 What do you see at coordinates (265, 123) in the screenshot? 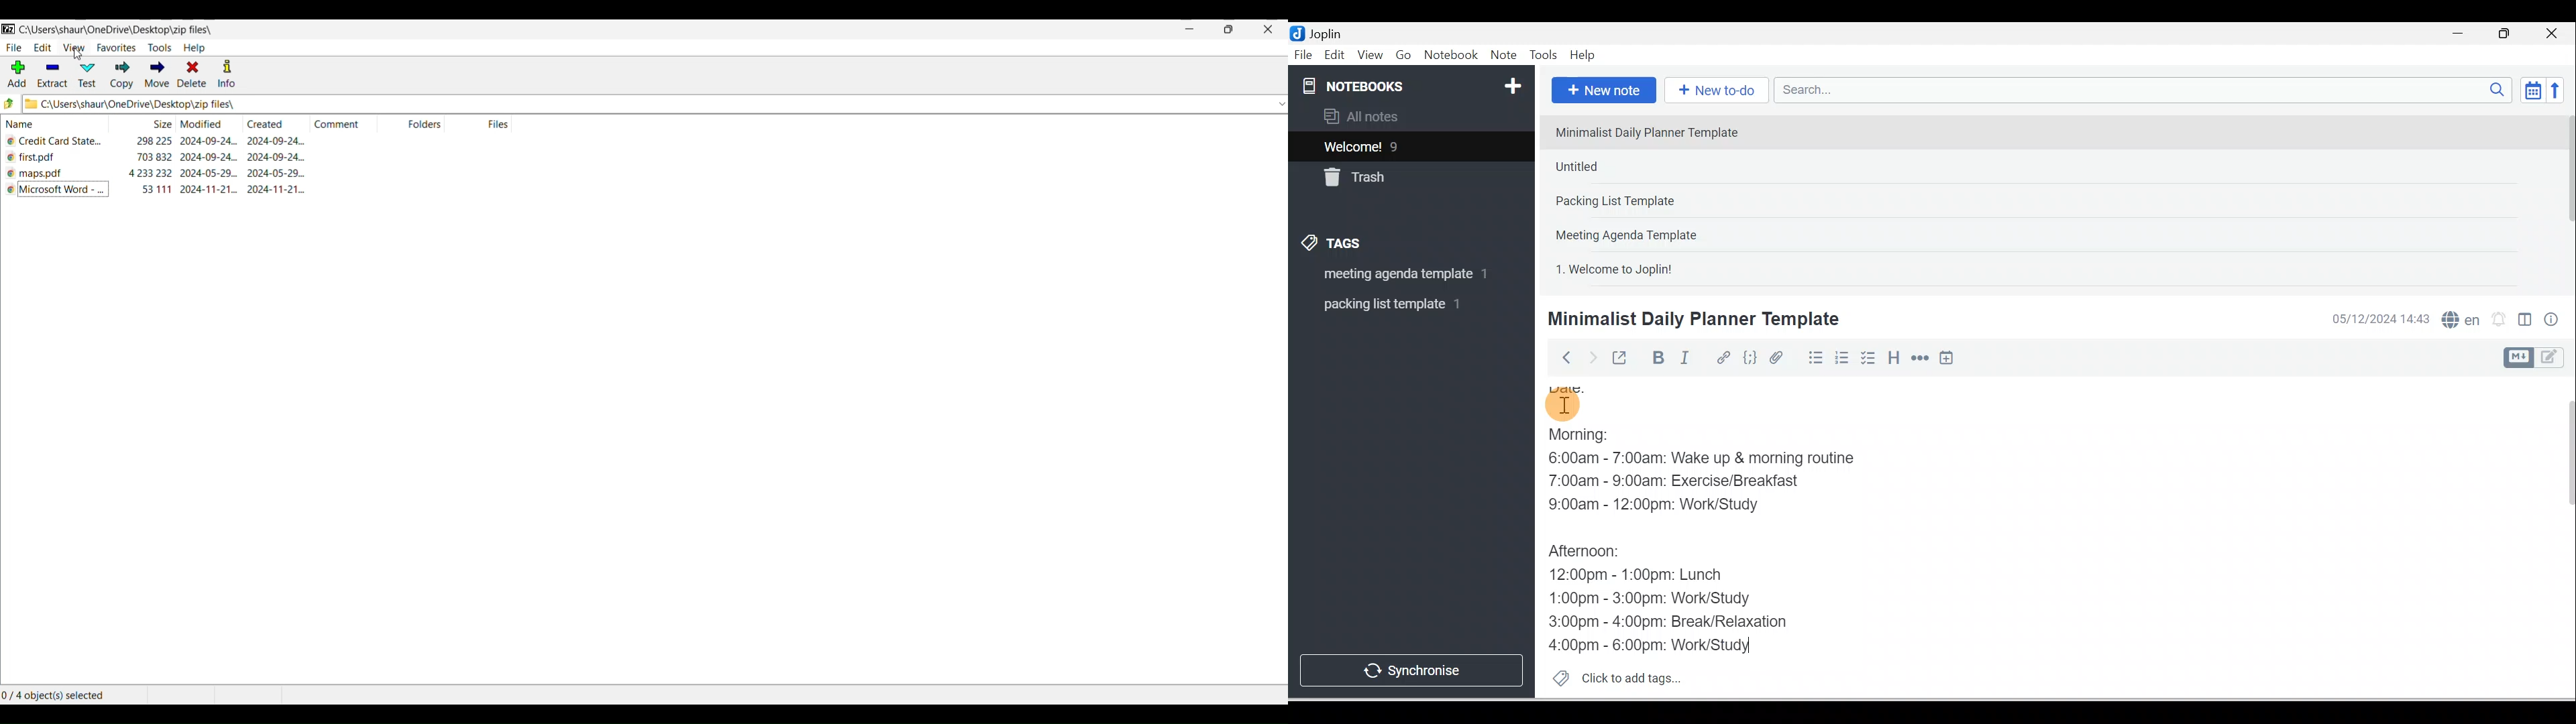
I see `created` at bounding box center [265, 123].